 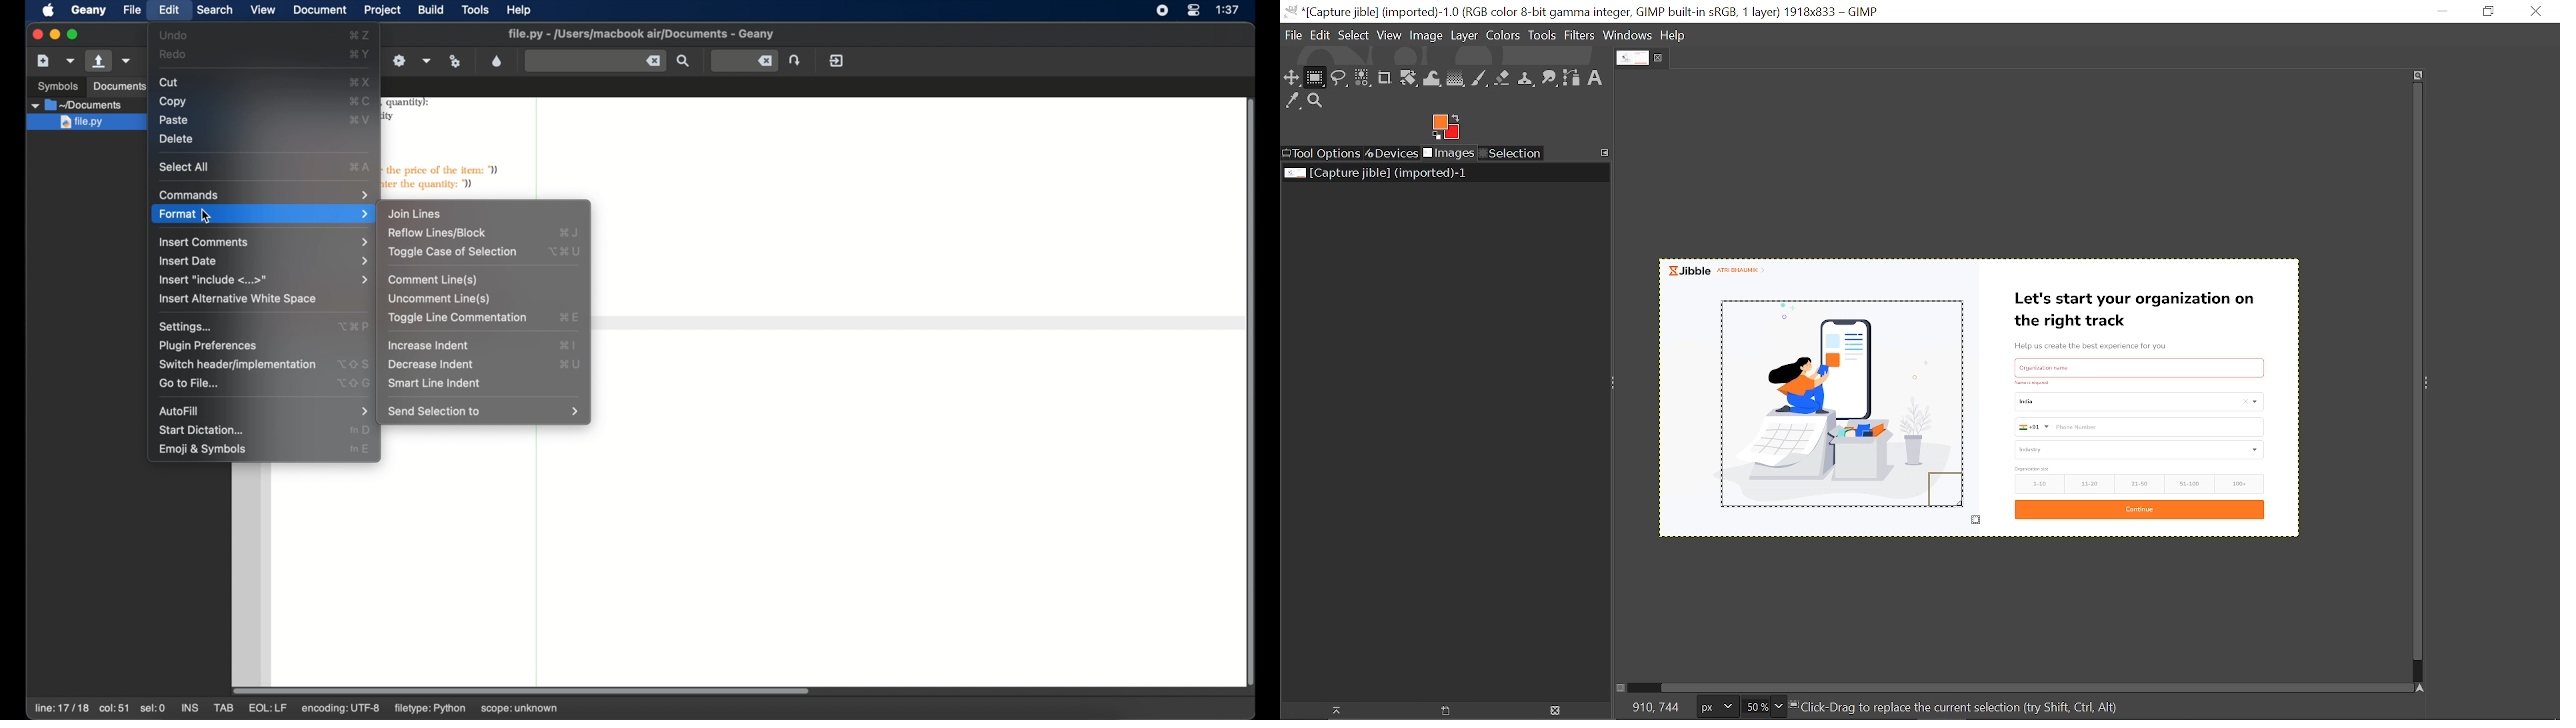 What do you see at coordinates (1433, 79) in the screenshot?
I see `Wrap text tool` at bounding box center [1433, 79].